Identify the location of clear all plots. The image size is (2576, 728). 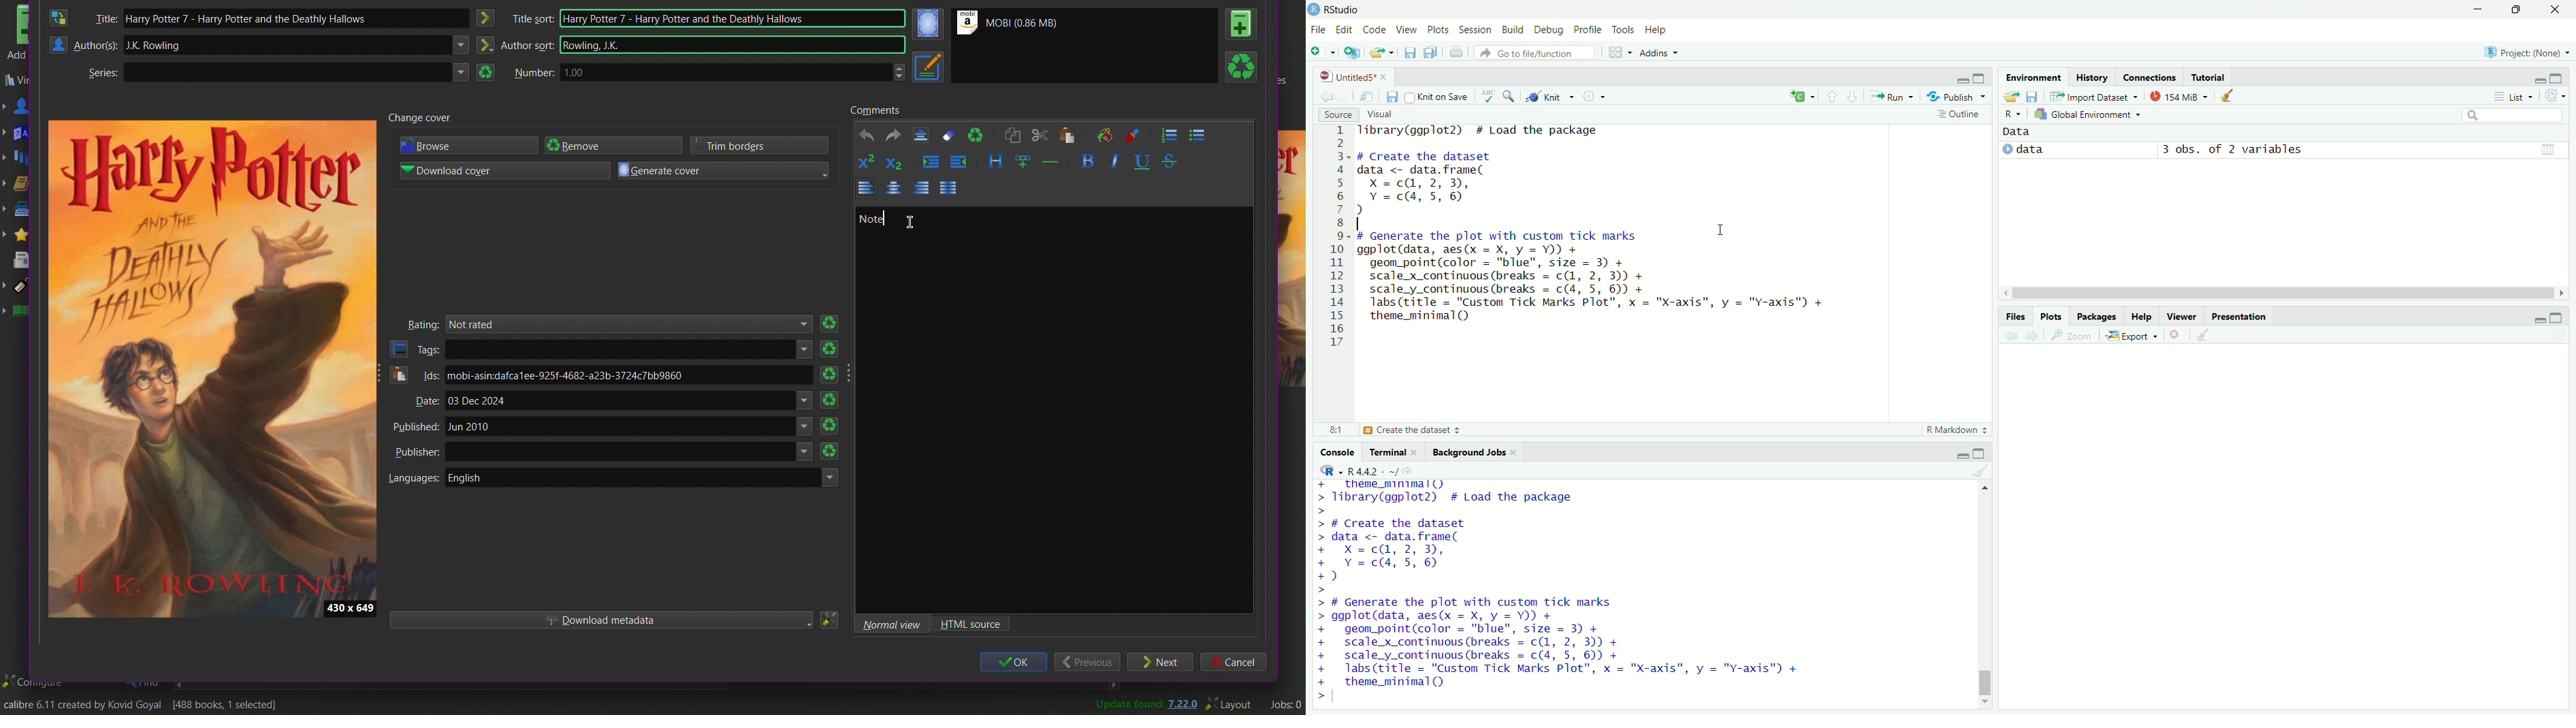
(2203, 336).